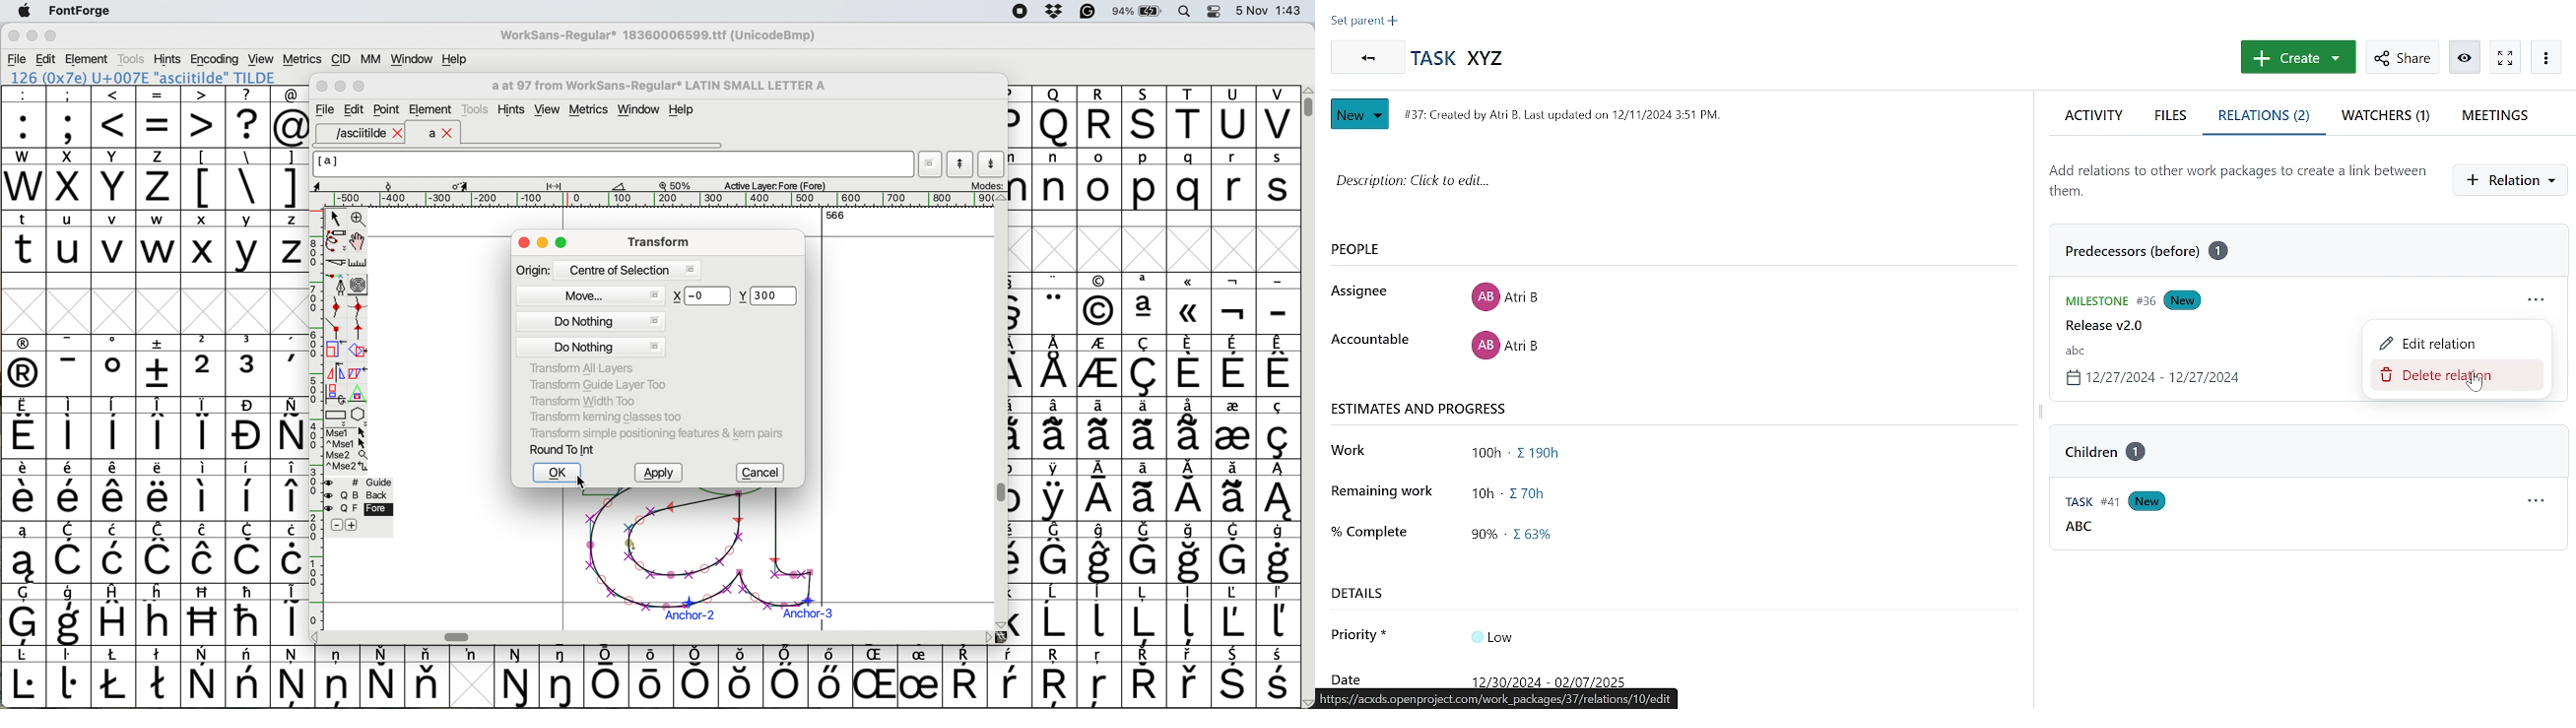 The height and width of the screenshot is (728, 2576). What do you see at coordinates (382, 677) in the screenshot?
I see `symbol` at bounding box center [382, 677].